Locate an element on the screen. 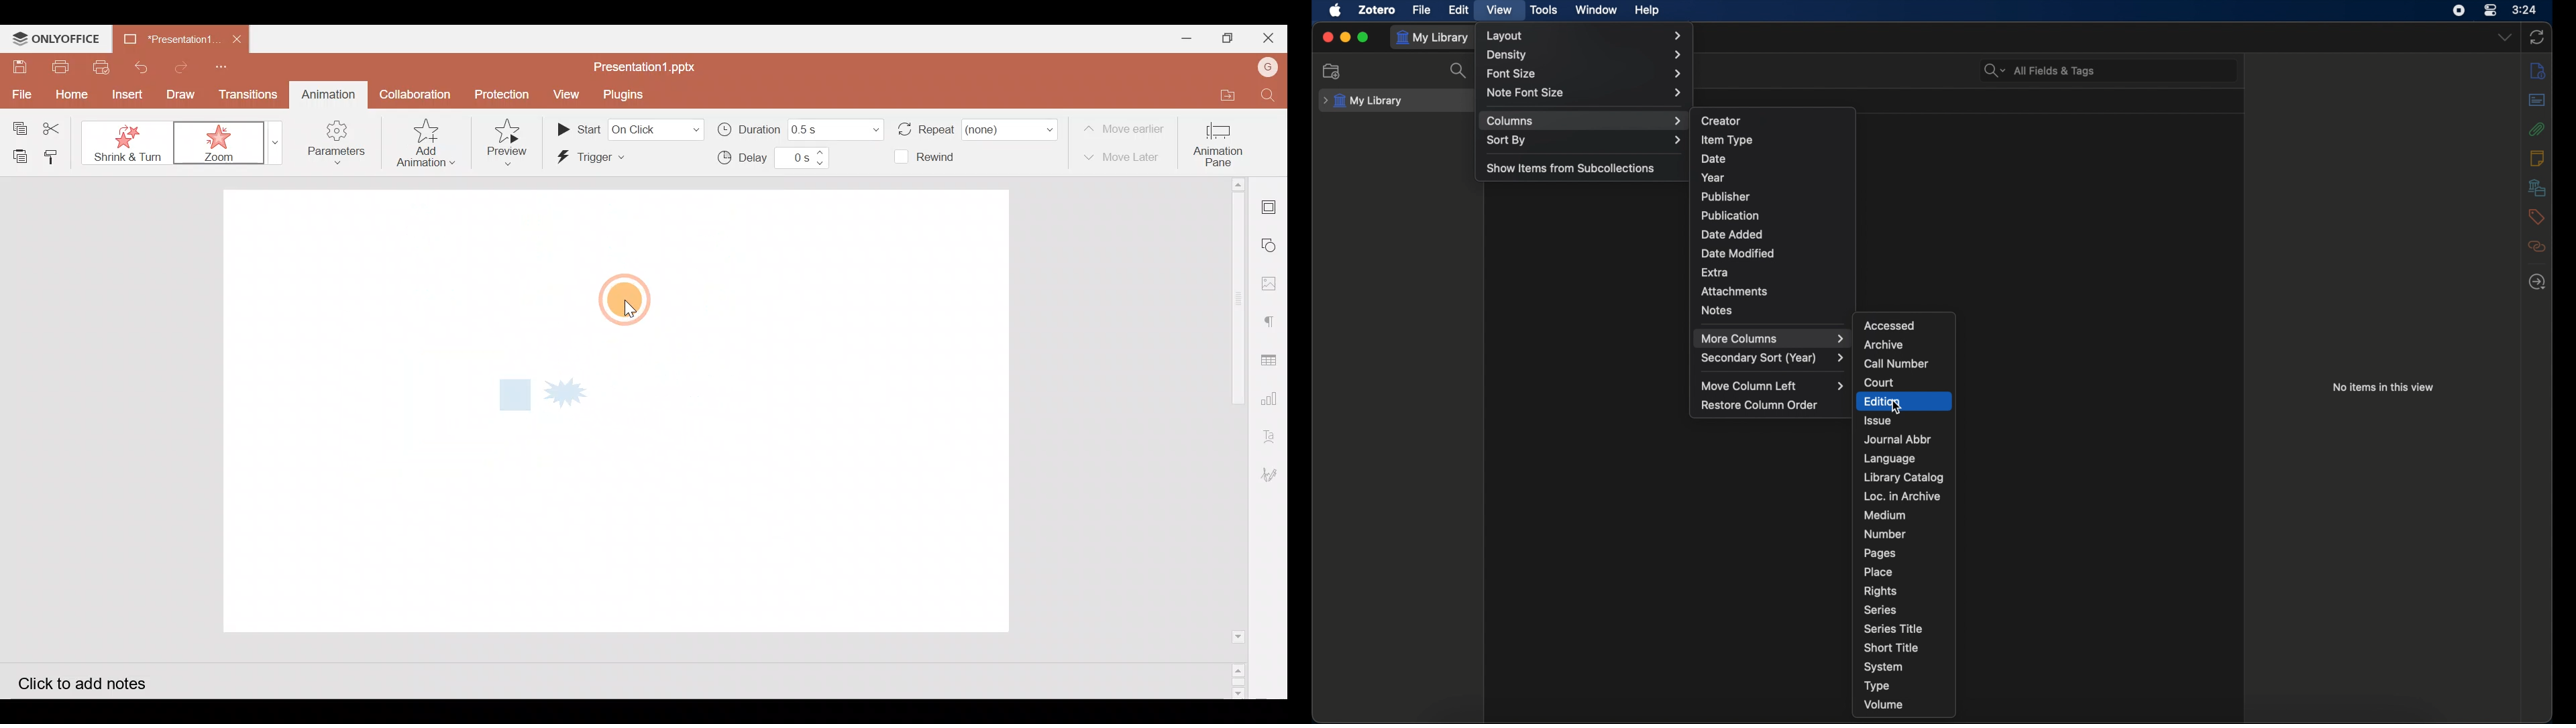 The width and height of the screenshot is (2576, 728). move column left is located at coordinates (1772, 386).